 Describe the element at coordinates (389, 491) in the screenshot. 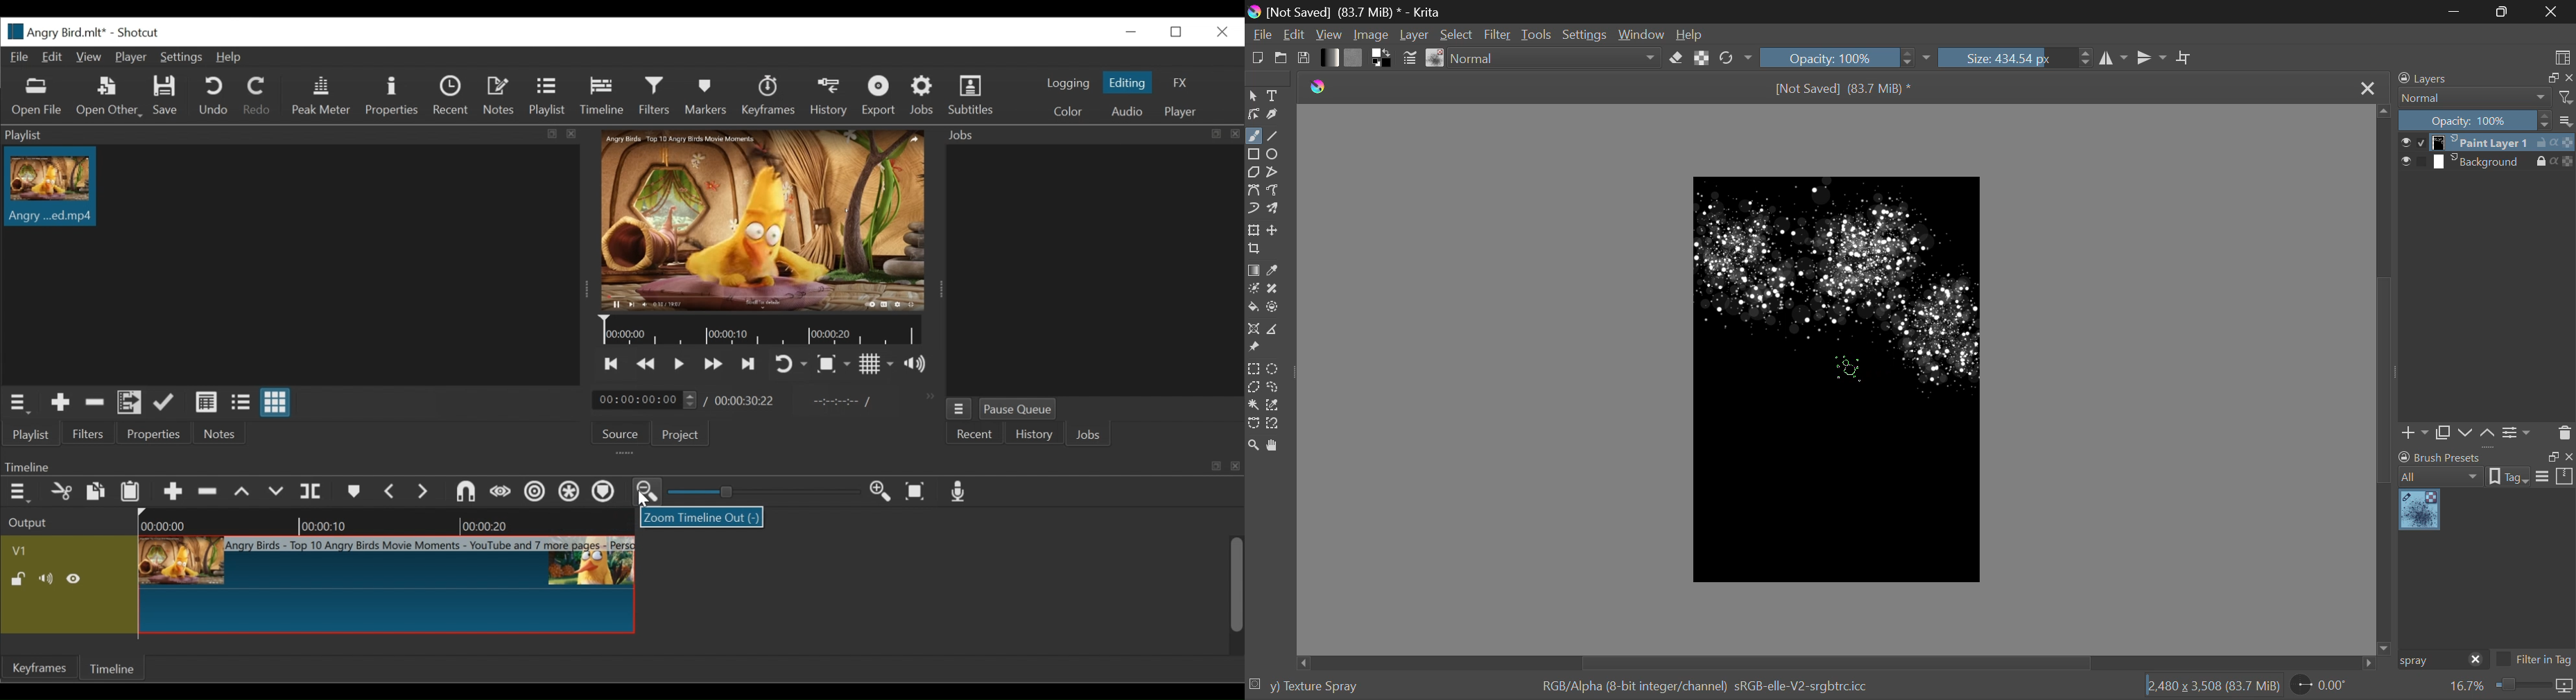

I see `previous` at that location.